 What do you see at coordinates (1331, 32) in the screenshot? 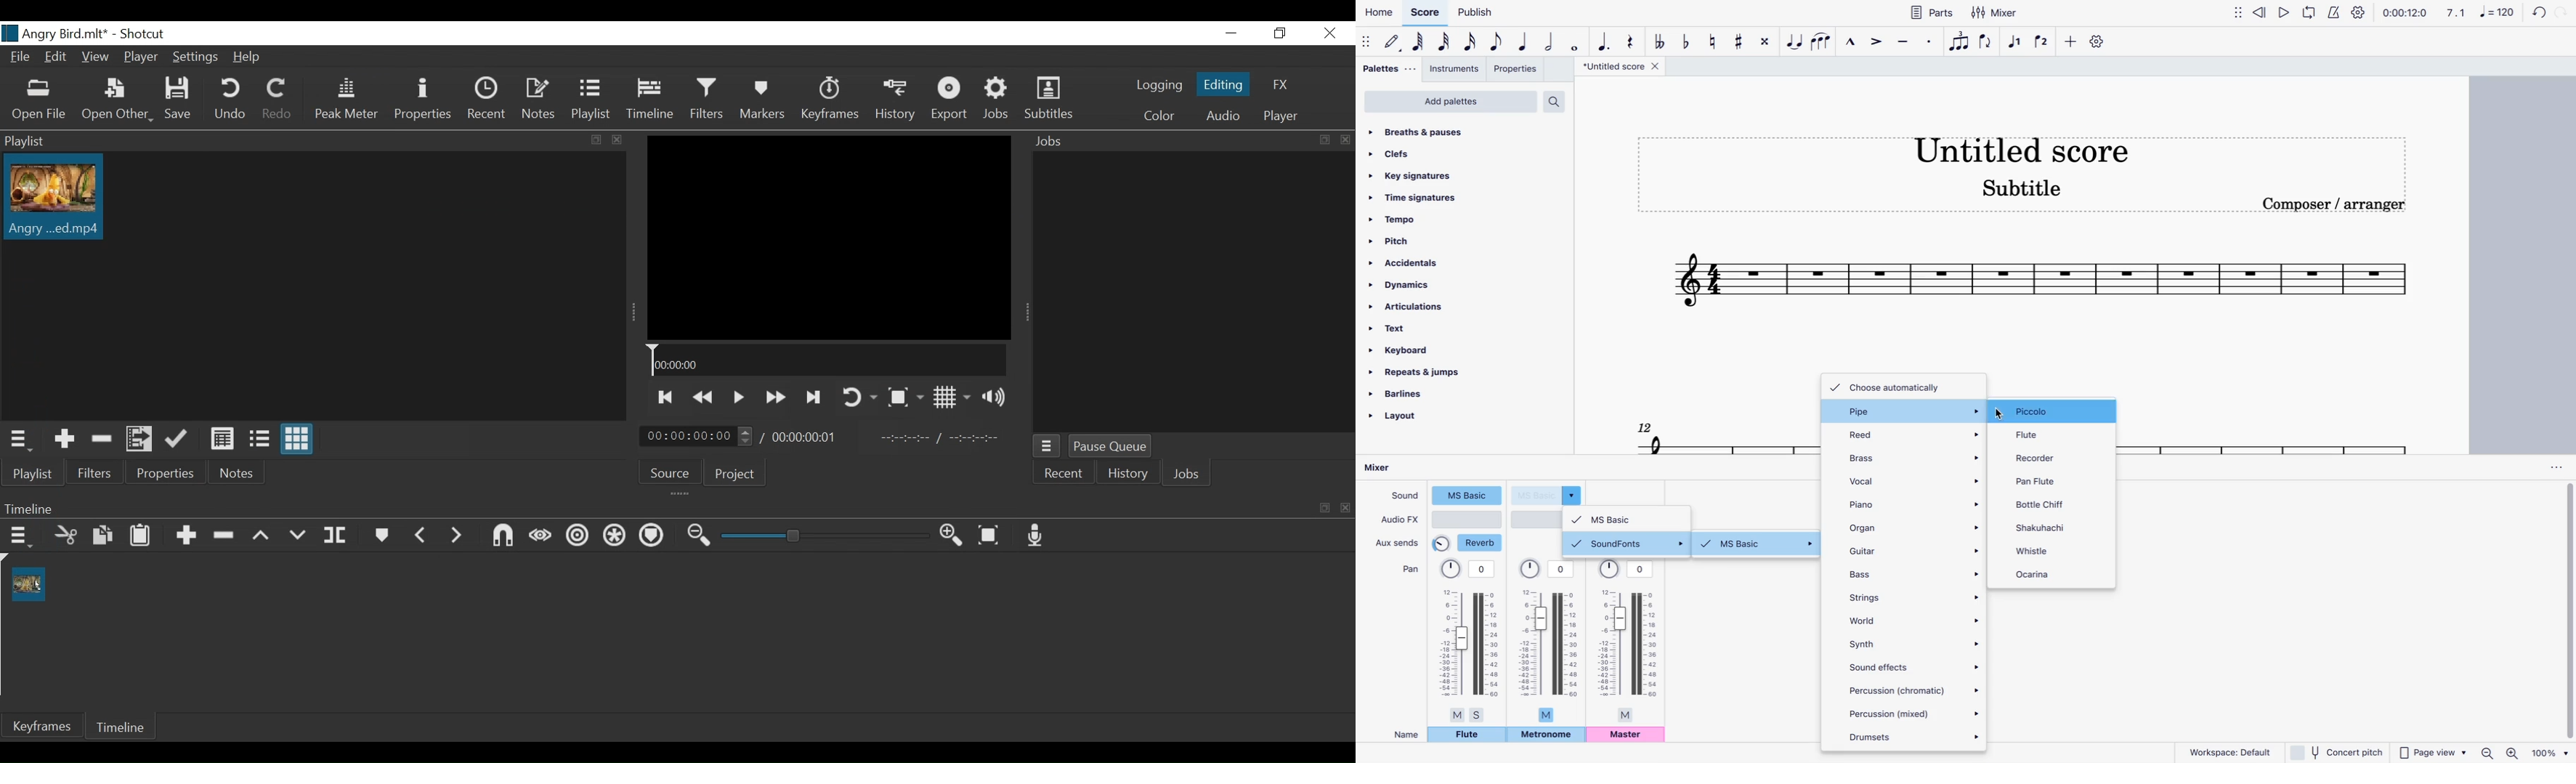
I see `close` at bounding box center [1331, 32].